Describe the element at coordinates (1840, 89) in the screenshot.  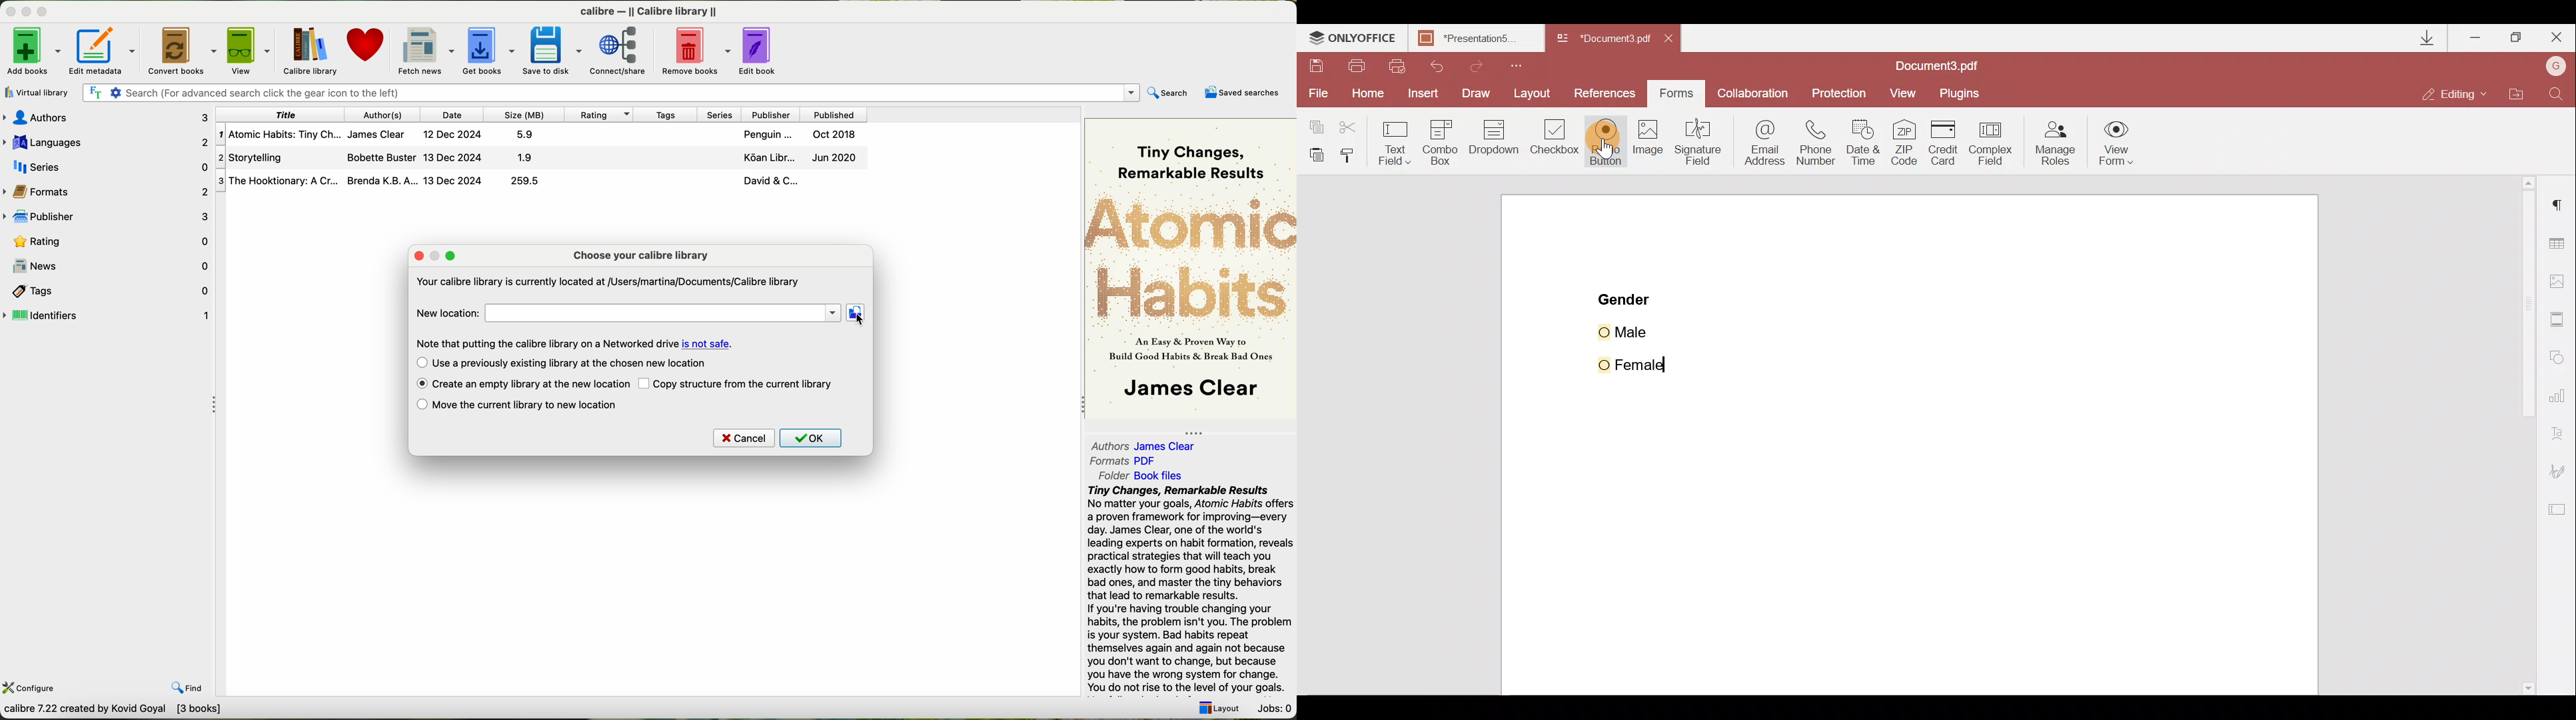
I see `Protection` at that location.